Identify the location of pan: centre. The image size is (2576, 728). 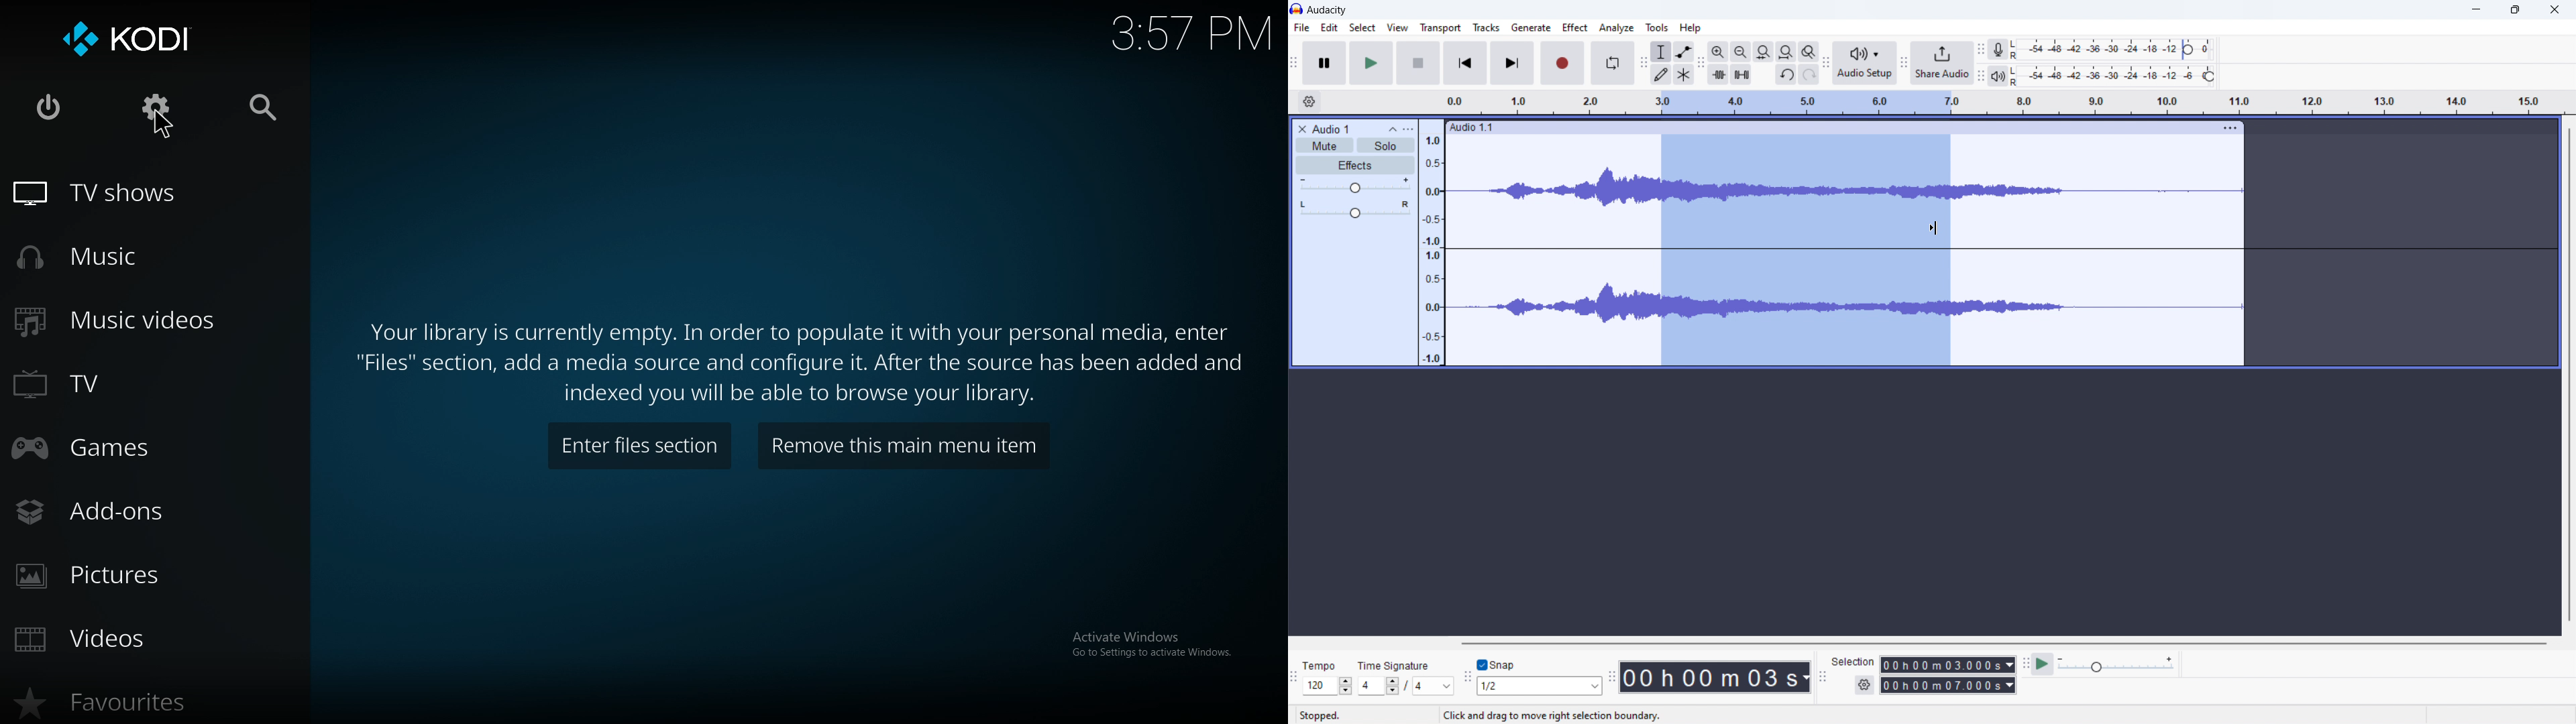
(1355, 212).